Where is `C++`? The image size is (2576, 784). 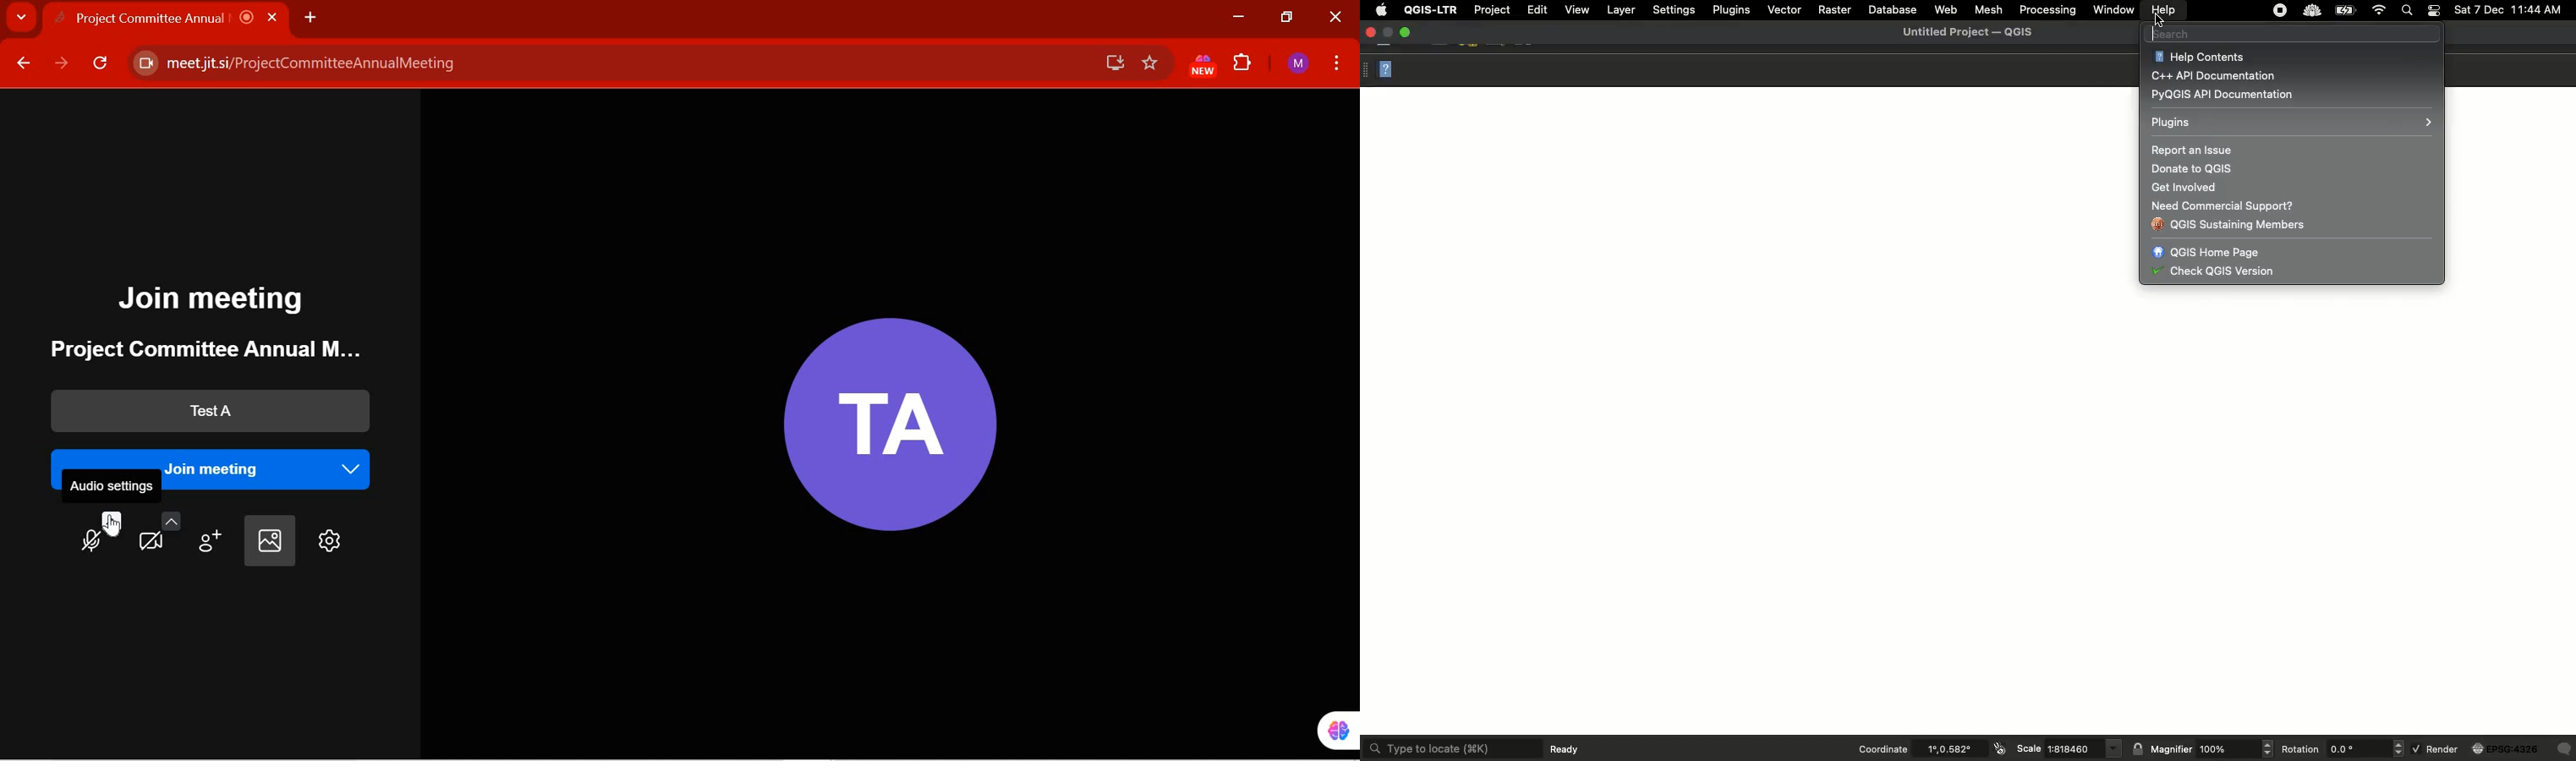
C++ is located at coordinates (2221, 76).